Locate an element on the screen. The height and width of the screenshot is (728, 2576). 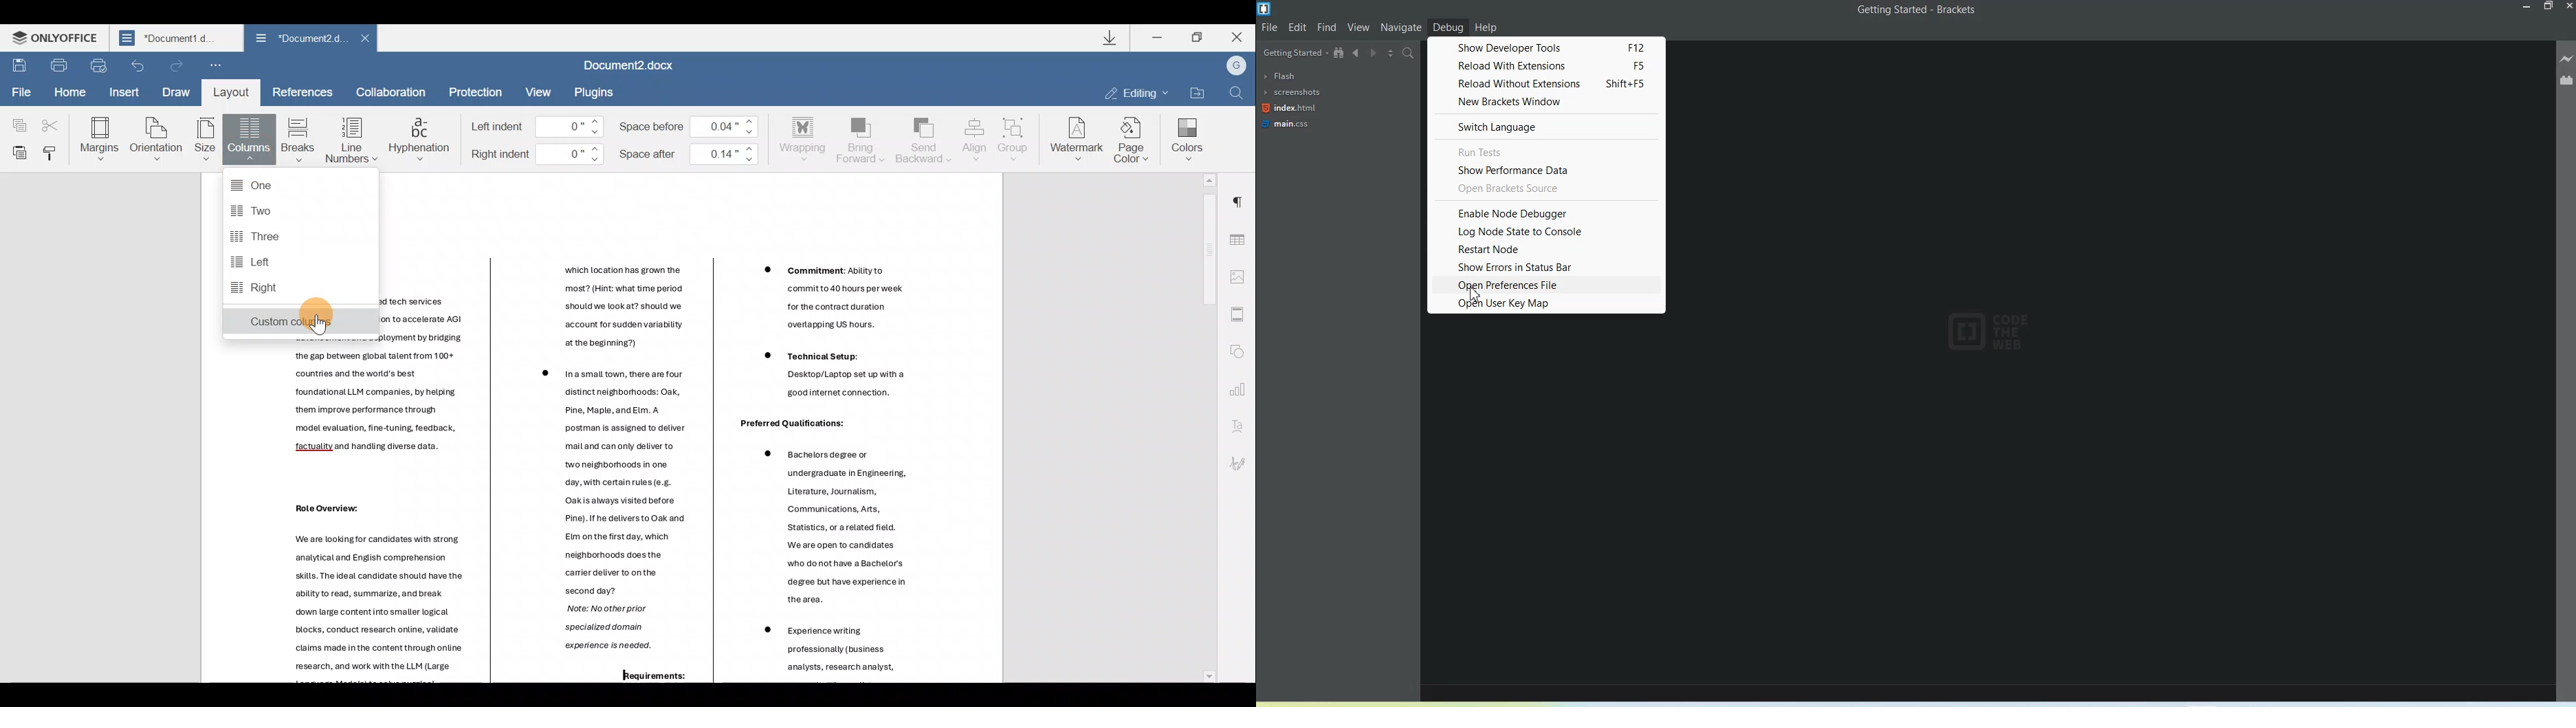
 is located at coordinates (828, 649).